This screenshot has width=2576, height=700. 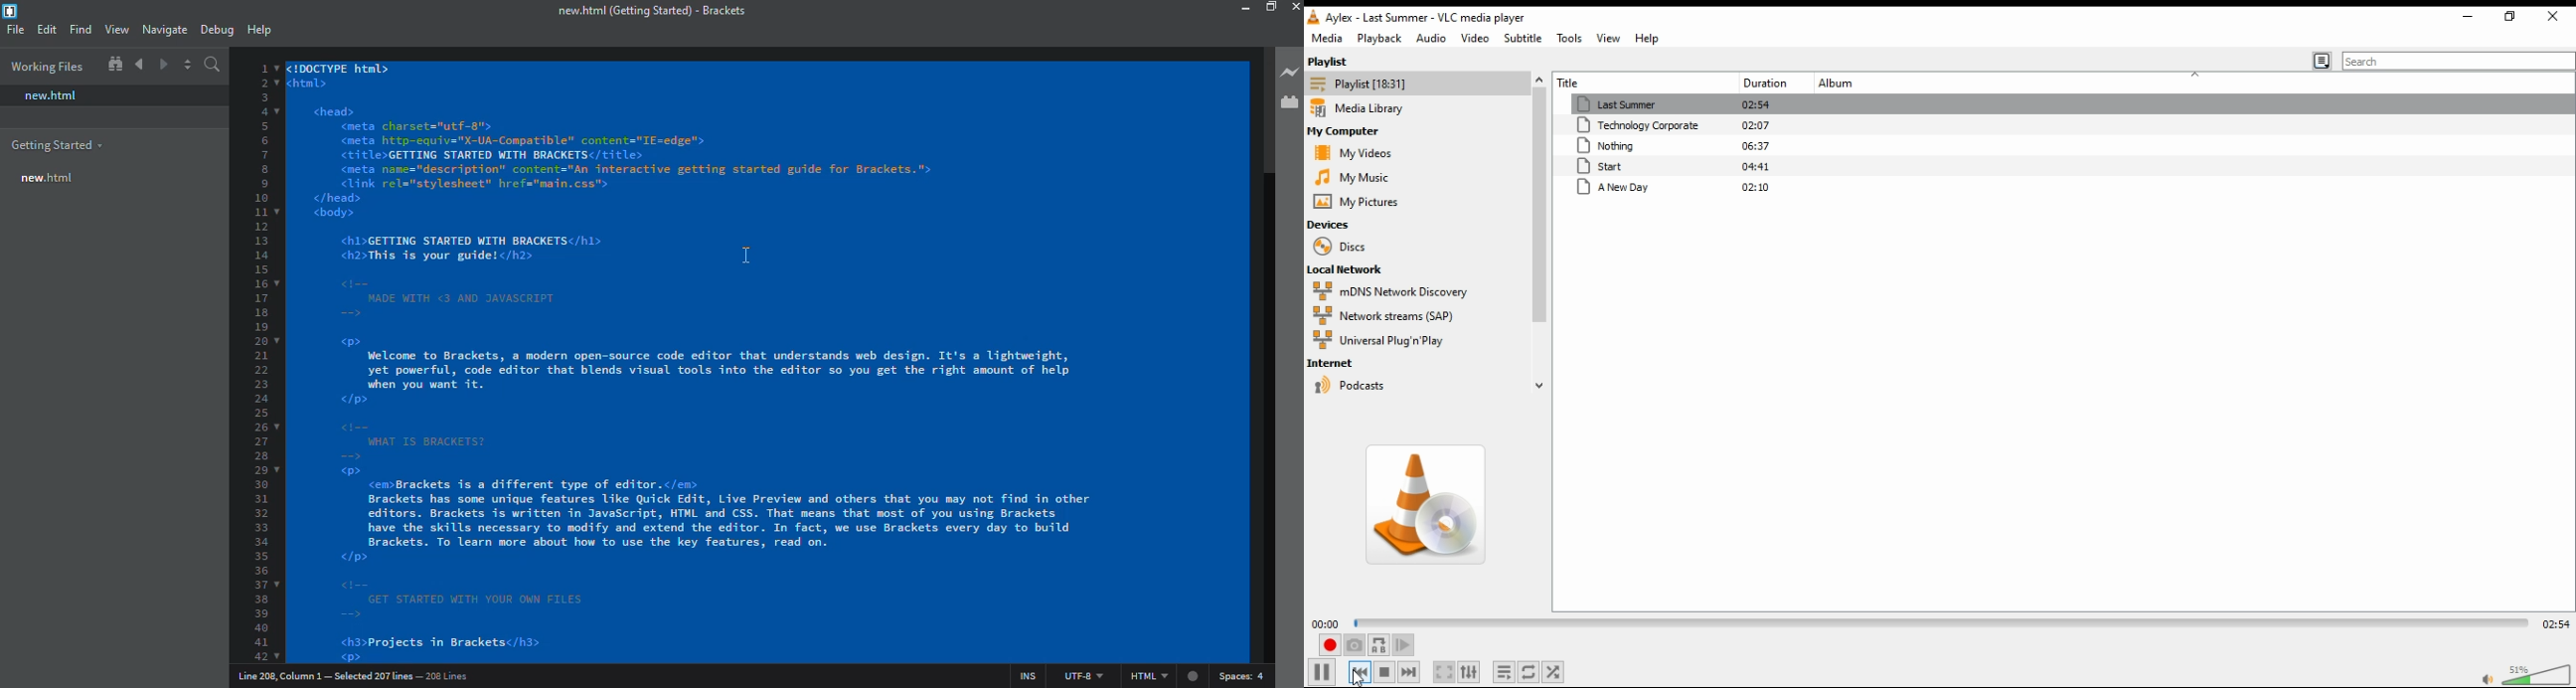 I want to click on nothing, so click(x=1639, y=145).